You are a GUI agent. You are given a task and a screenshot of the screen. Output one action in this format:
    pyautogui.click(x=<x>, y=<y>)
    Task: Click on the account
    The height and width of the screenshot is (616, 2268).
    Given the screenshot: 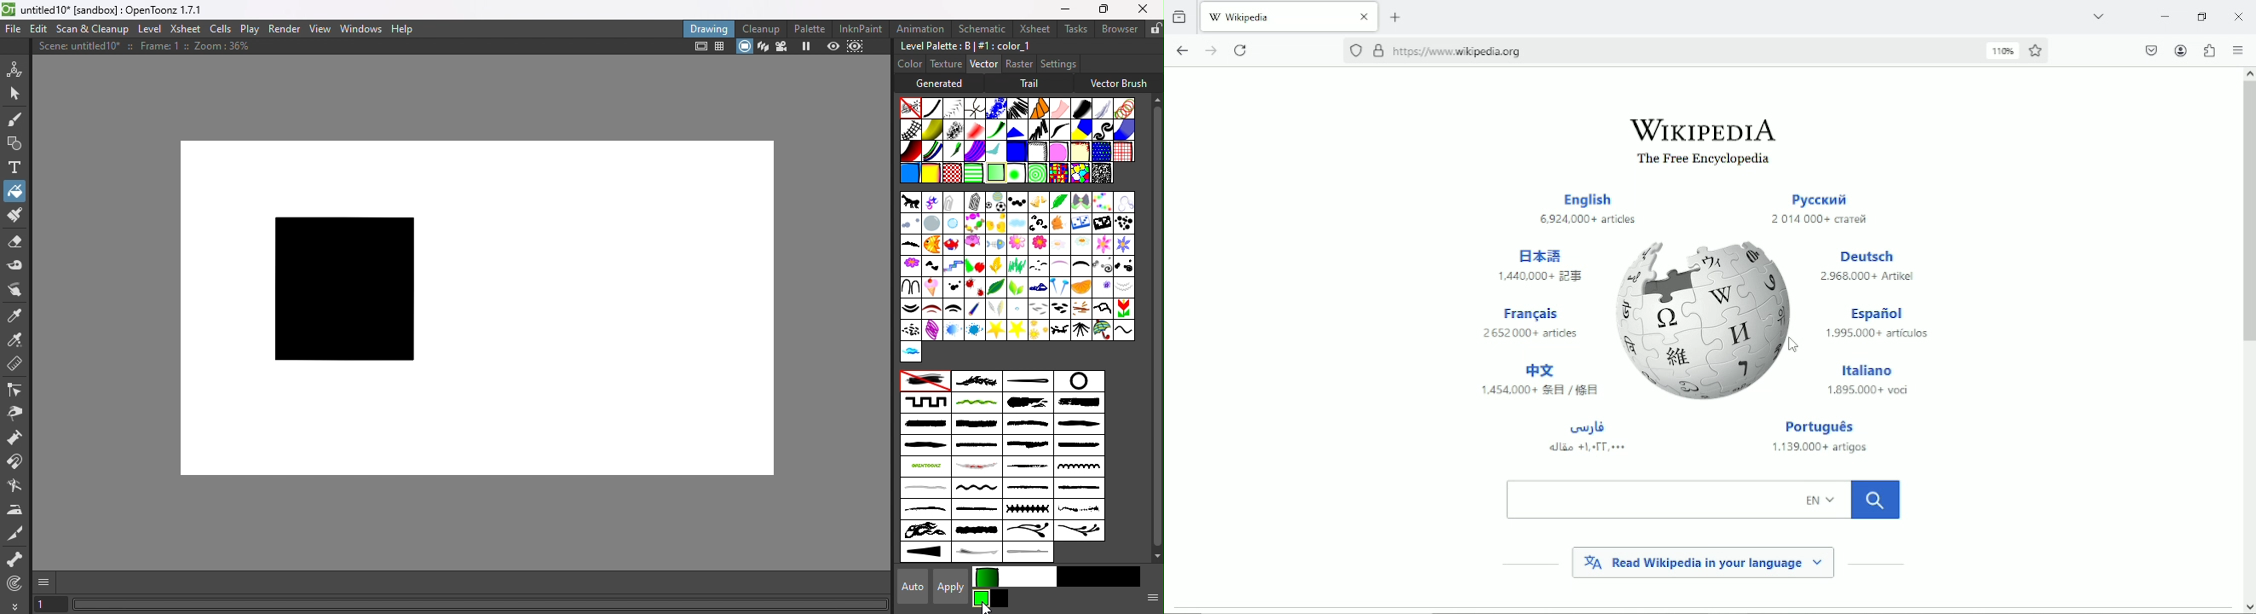 What is the action you would take?
    pyautogui.click(x=2180, y=50)
    